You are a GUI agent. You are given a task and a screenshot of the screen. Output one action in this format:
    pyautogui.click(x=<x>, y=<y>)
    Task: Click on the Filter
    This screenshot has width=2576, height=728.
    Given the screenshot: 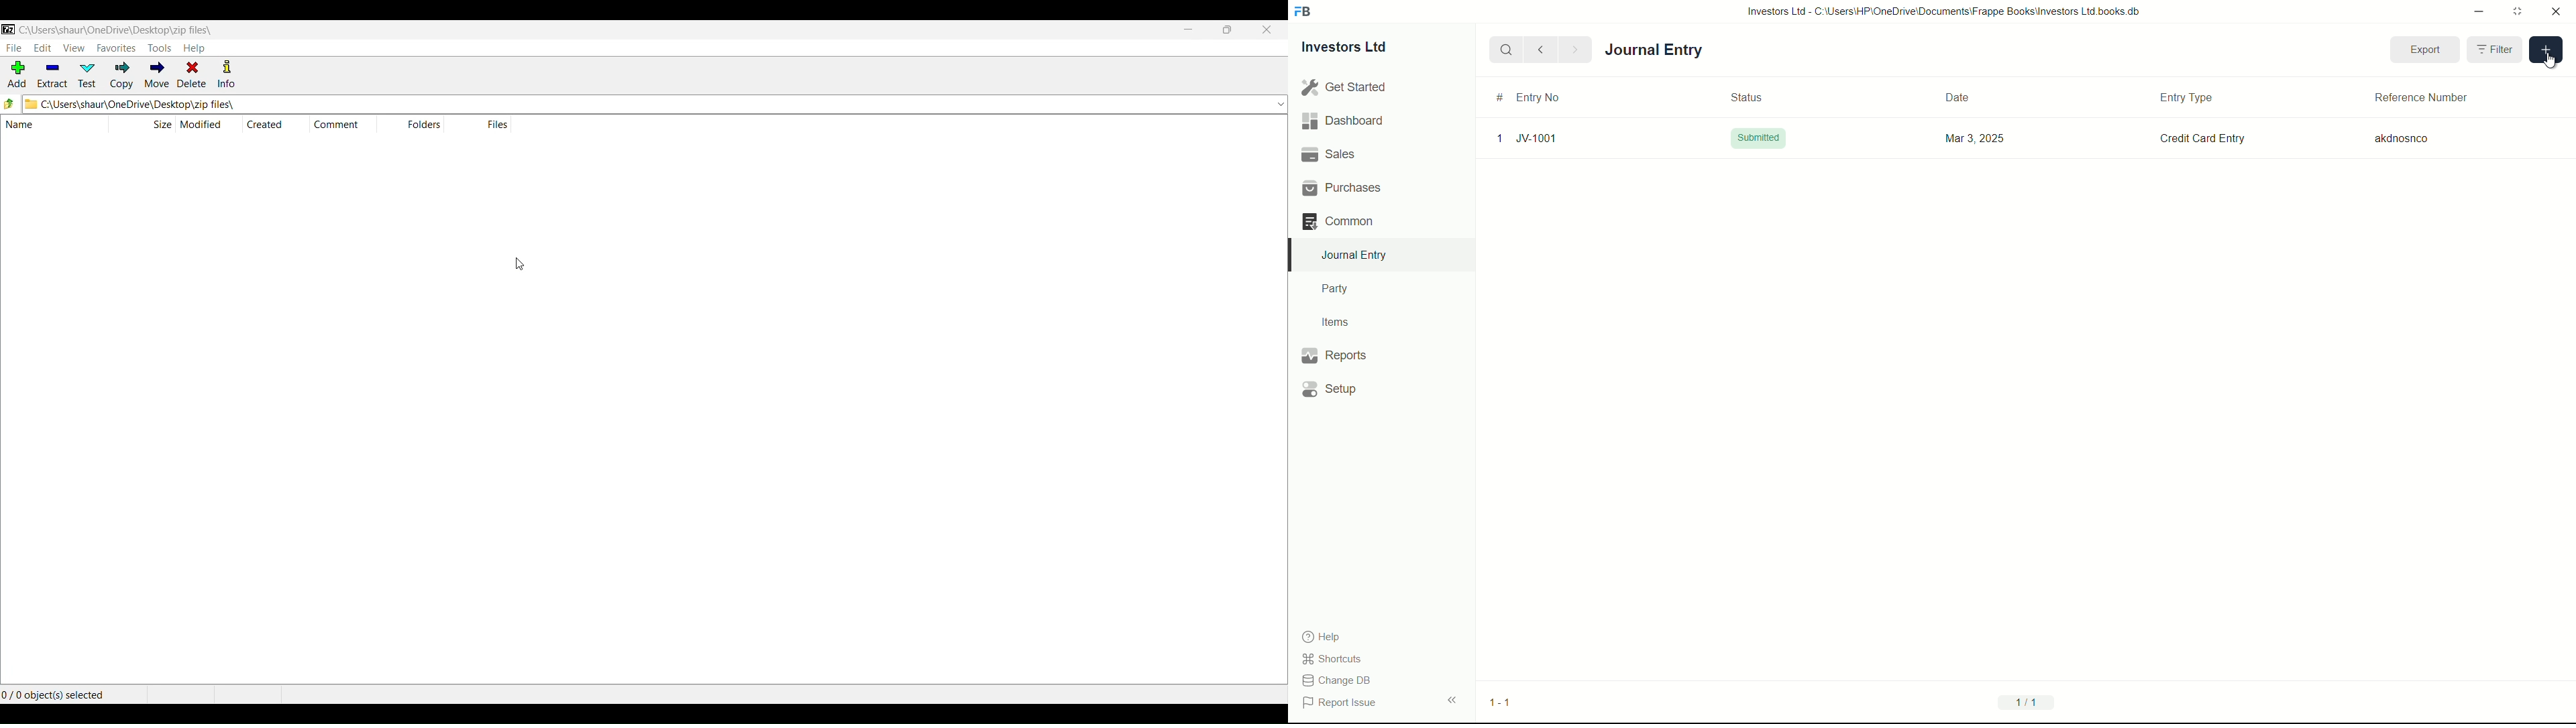 What is the action you would take?
    pyautogui.click(x=2496, y=50)
    